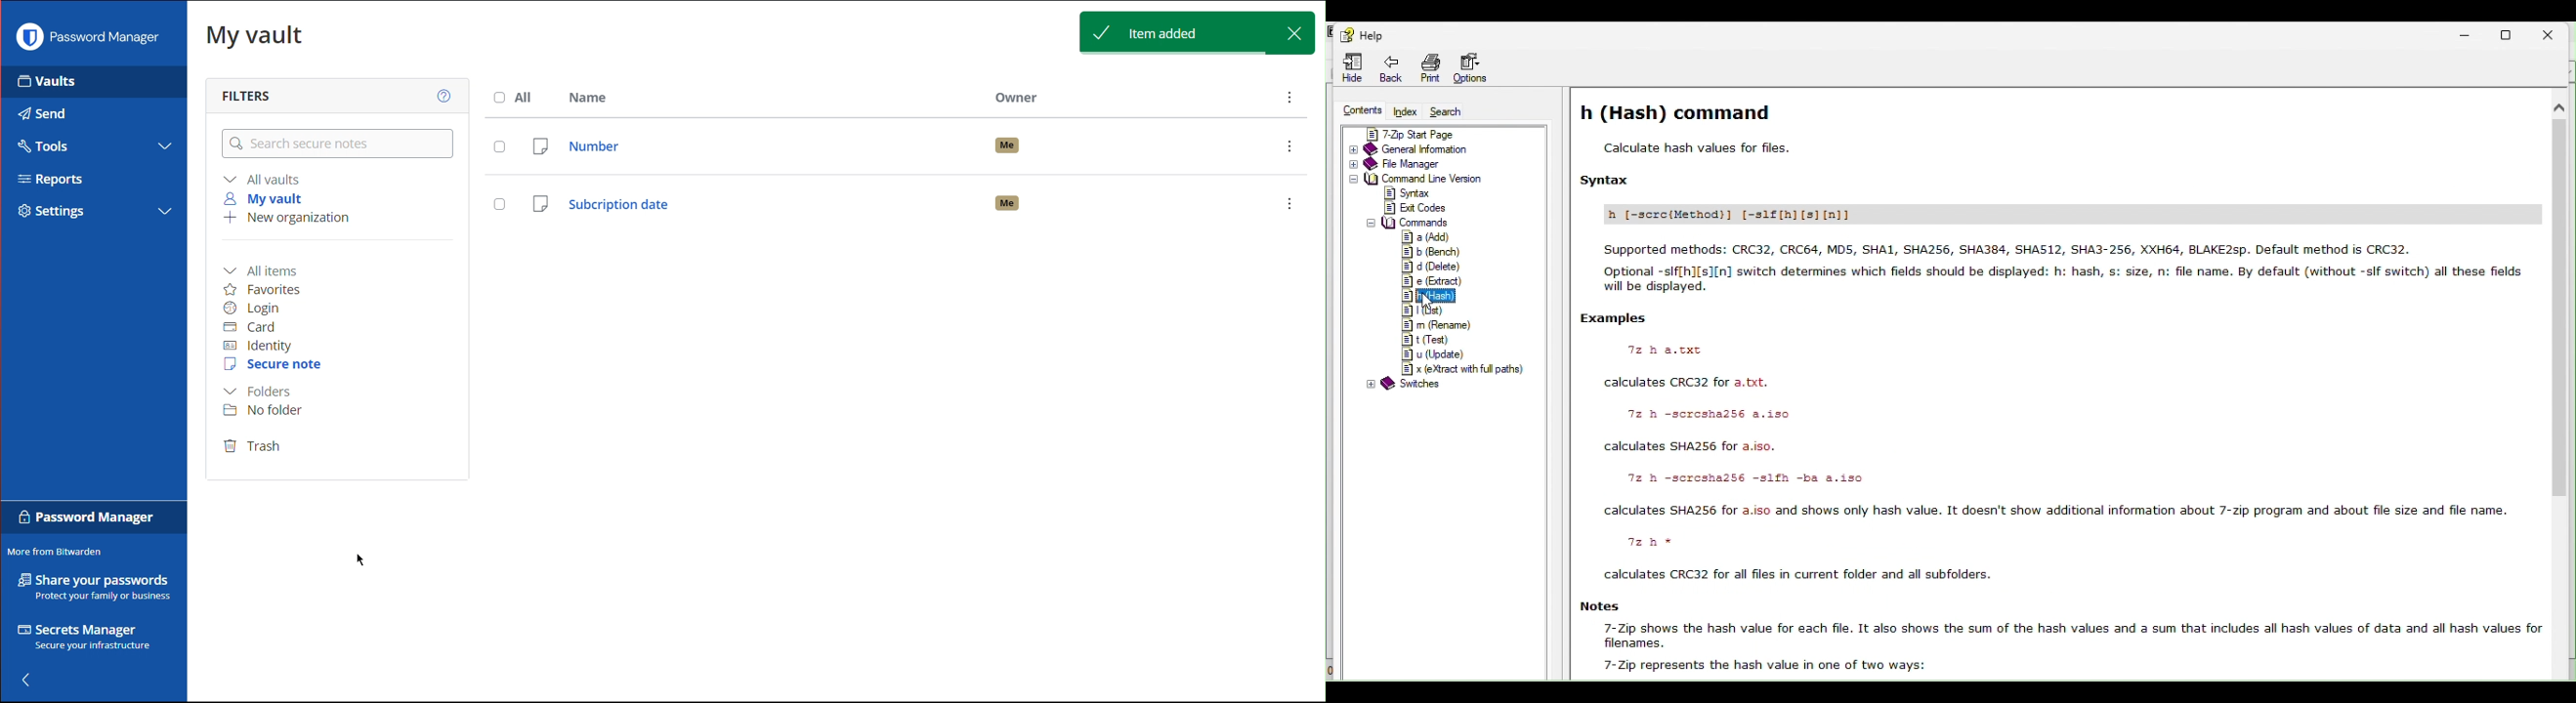  Describe the element at coordinates (257, 392) in the screenshot. I see `Folders` at that location.